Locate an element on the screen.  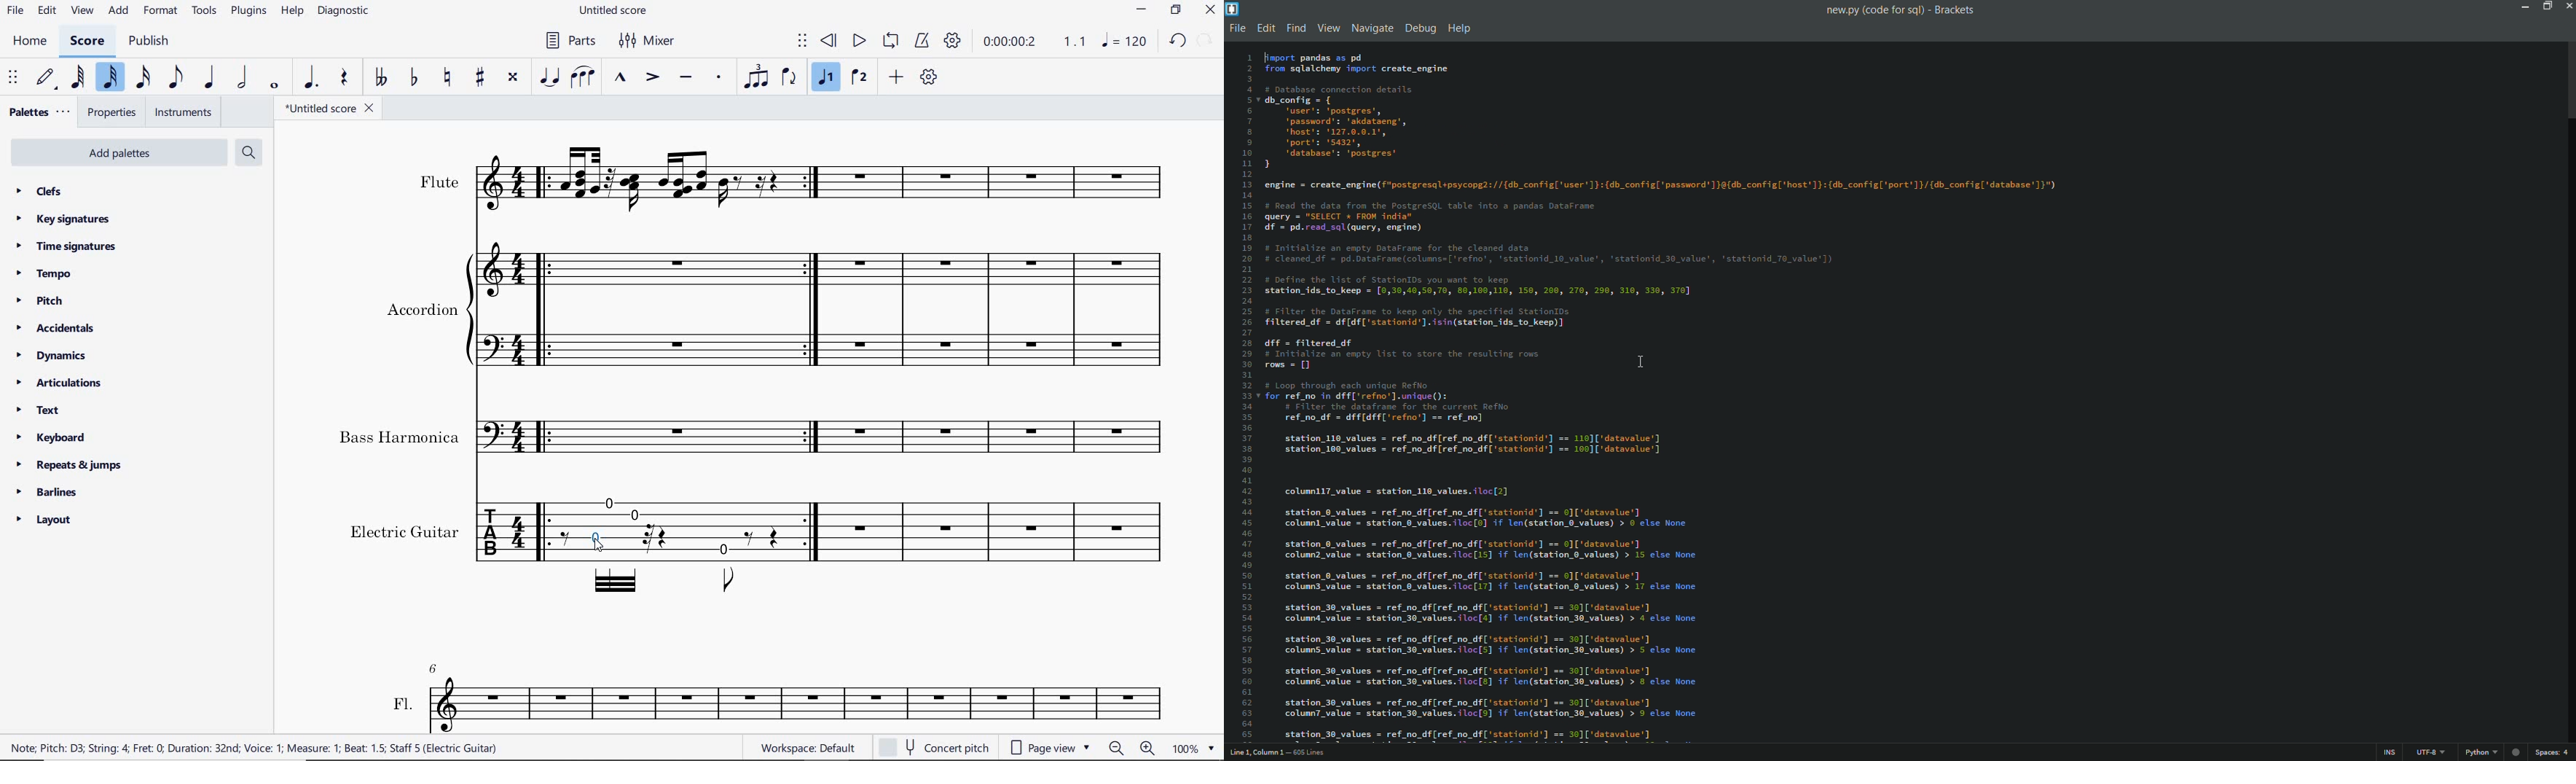
file format is located at coordinates (2482, 754).